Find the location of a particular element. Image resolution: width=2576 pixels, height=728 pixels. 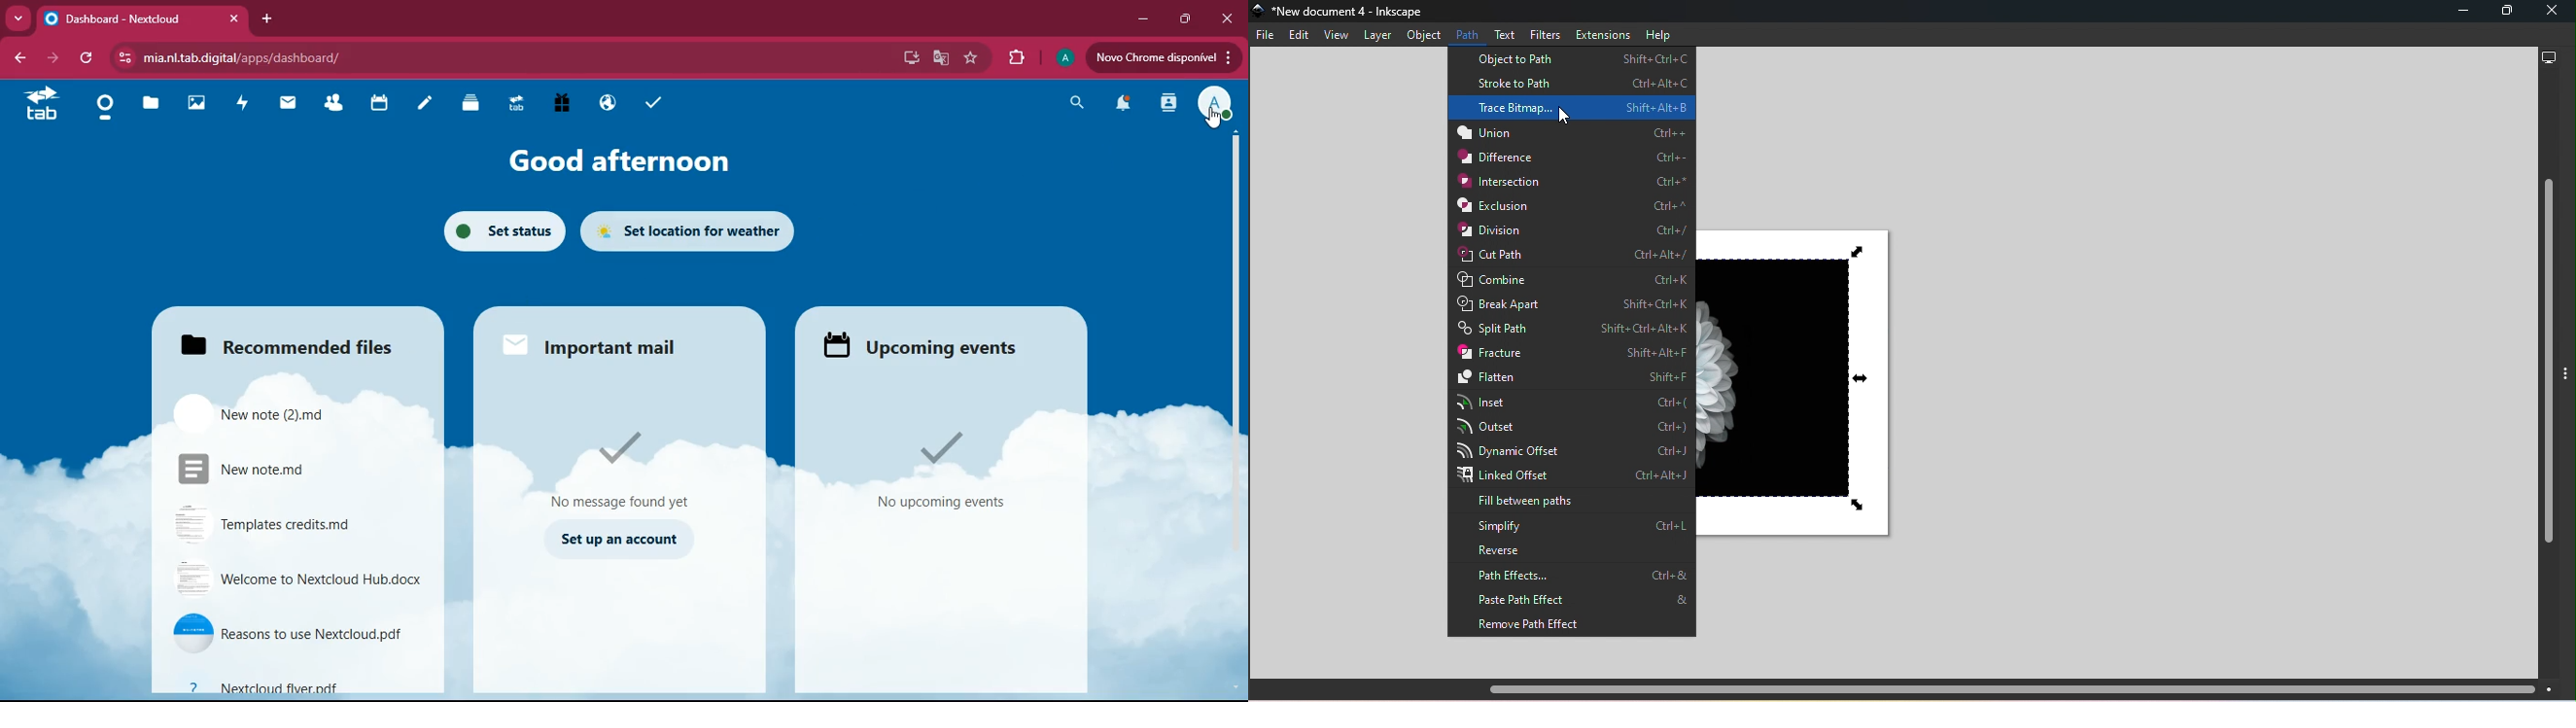

Union is located at coordinates (1570, 130).